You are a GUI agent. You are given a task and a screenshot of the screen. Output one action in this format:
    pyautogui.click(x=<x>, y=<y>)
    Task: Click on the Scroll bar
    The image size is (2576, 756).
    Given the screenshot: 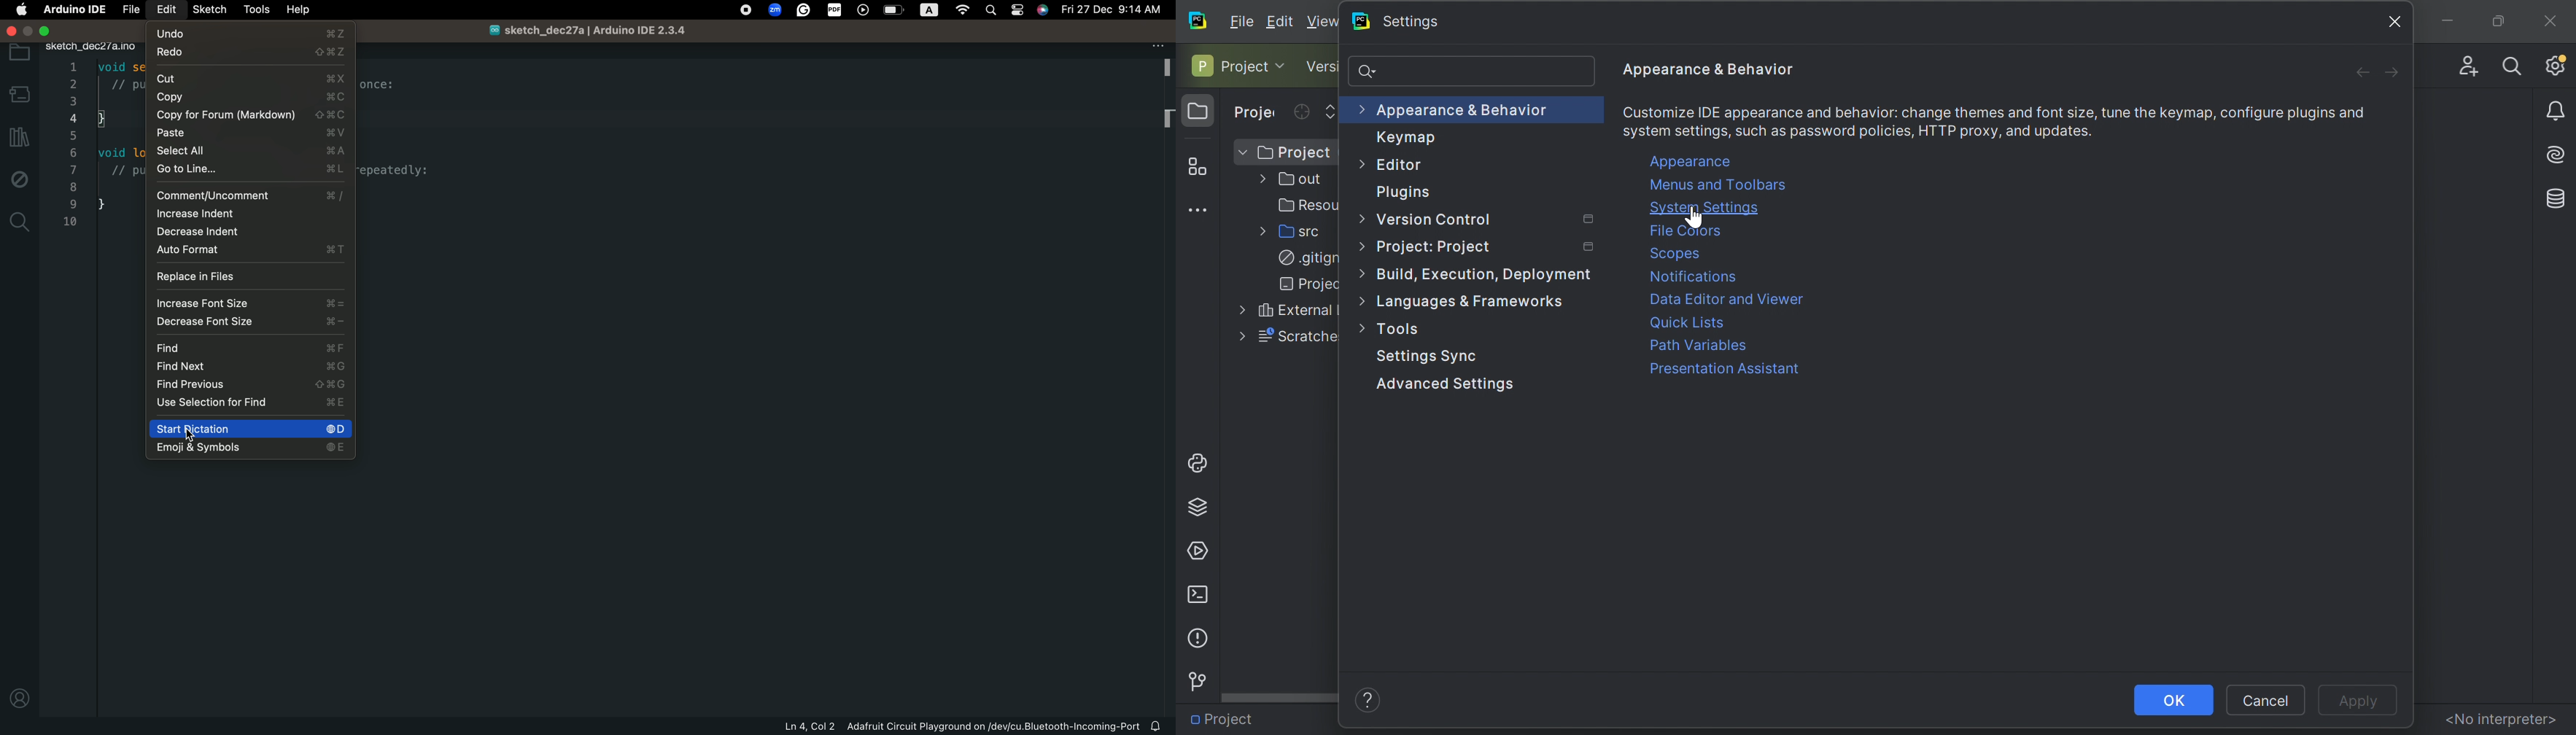 What is the action you would take?
    pyautogui.click(x=1280, y=696)
    